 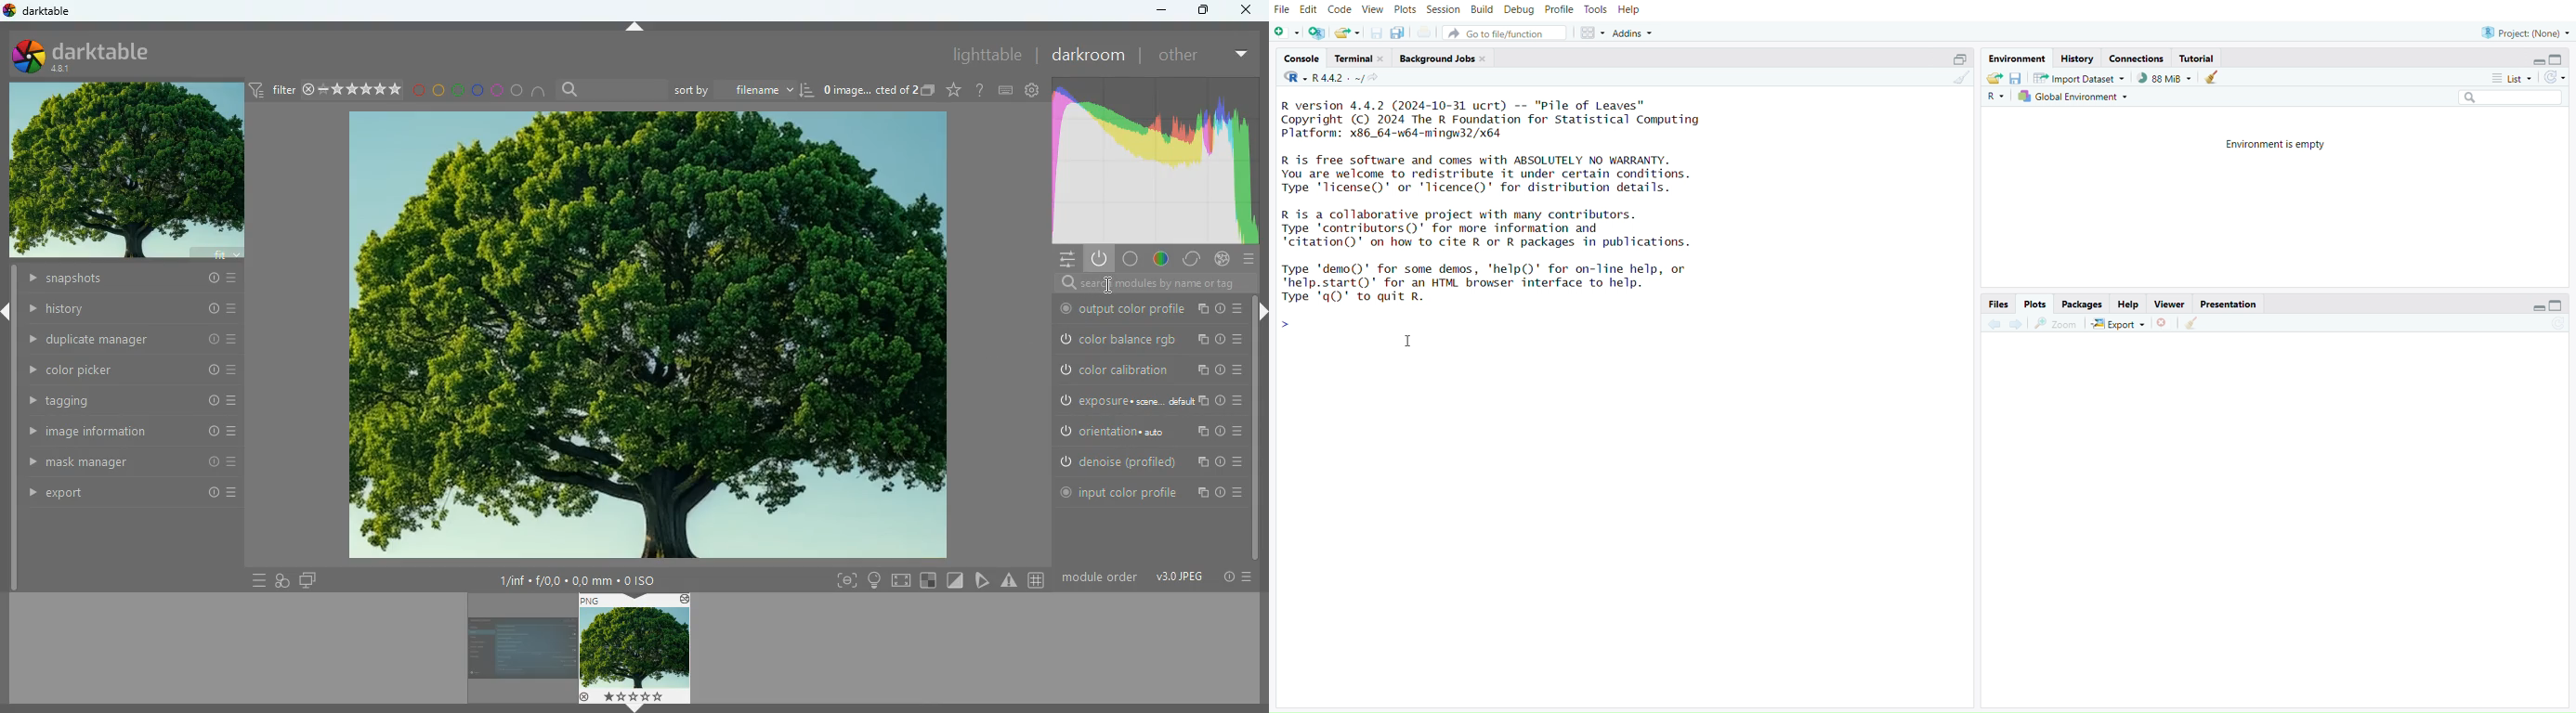 What do you see at coordinates (2076, 60) in the screenshot?
I see `history` at bounding box center [2076, 60].